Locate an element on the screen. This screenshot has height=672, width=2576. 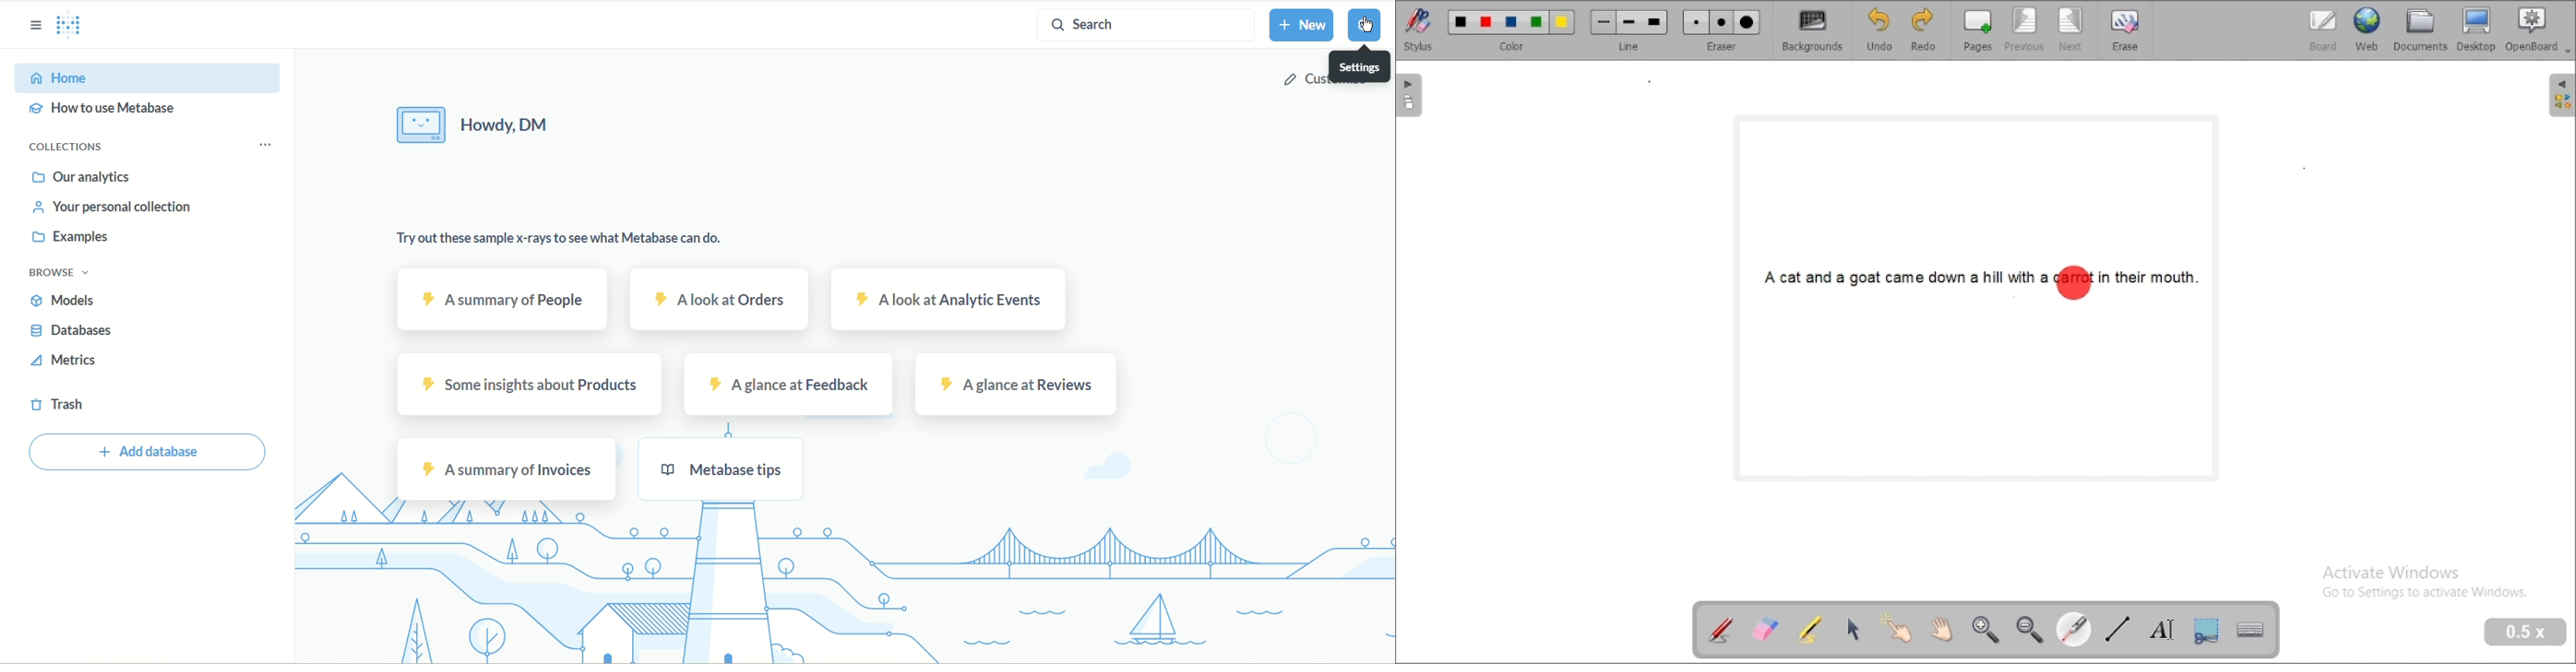
add database is located at coordinates (150, 454).